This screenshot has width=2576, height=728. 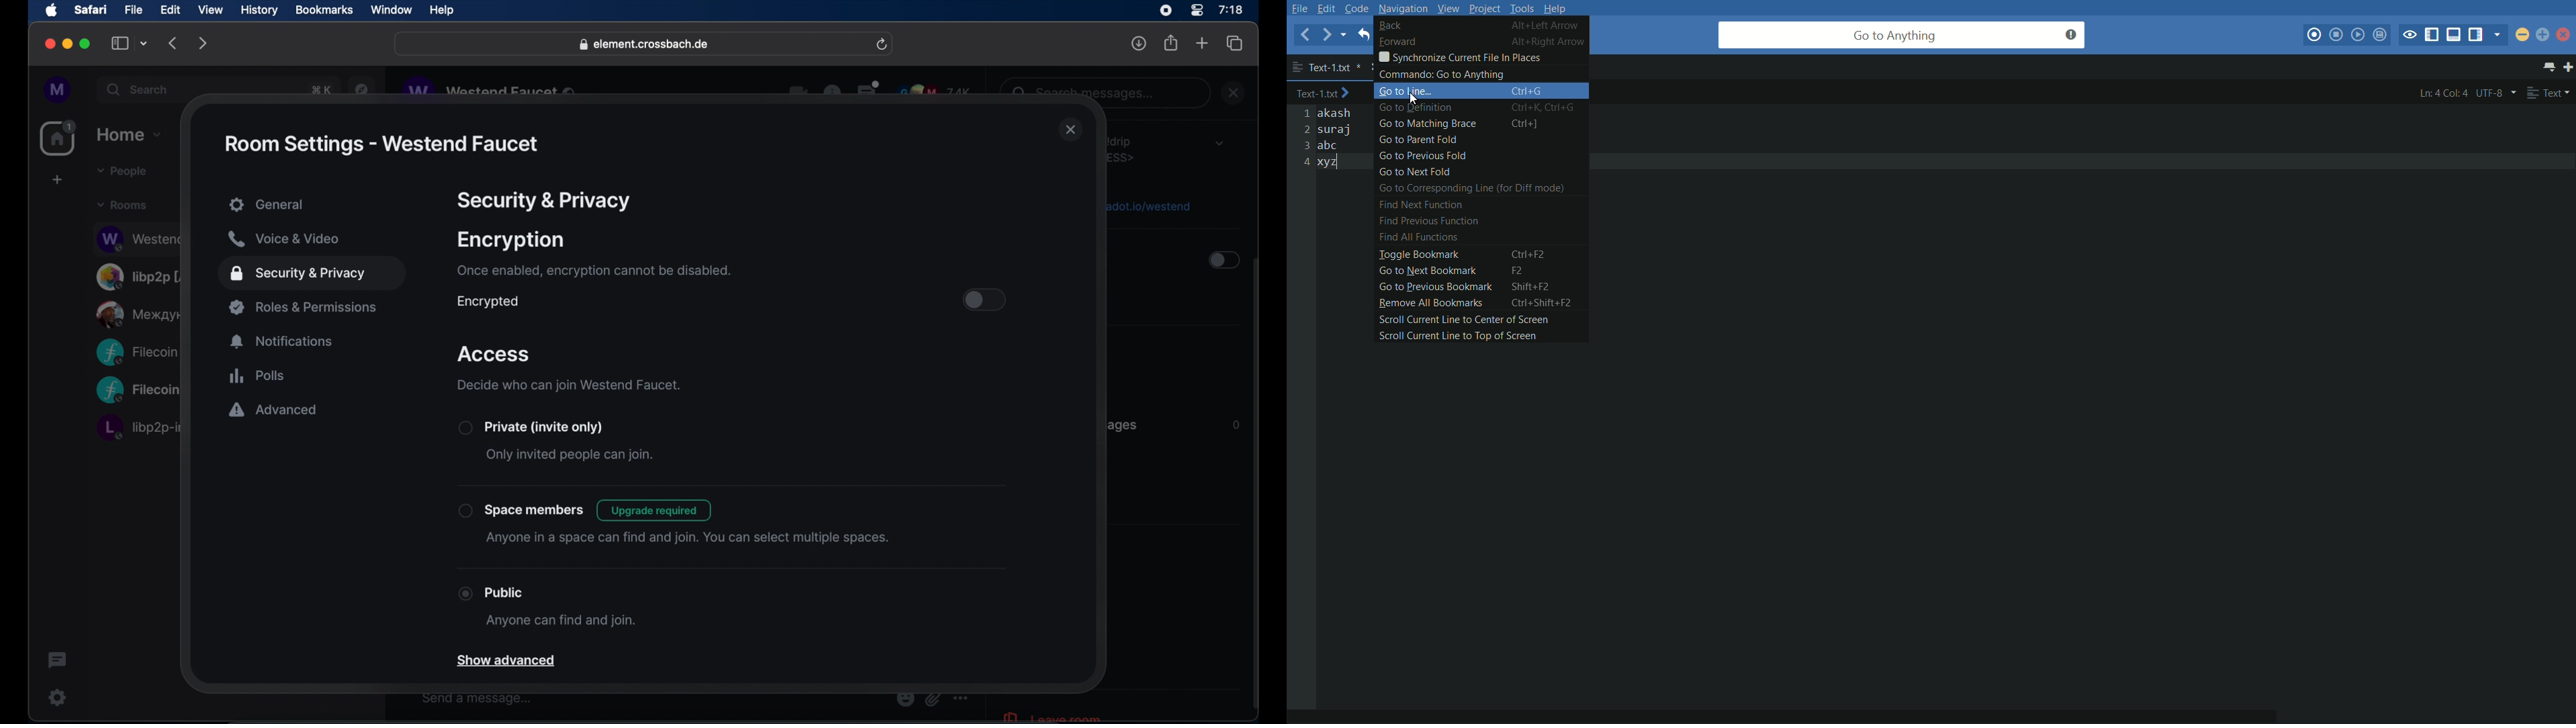 What do you see at coordinates (544, 201) in the screenshot?
I see `security & privacy` at bounding box center [544, 201].